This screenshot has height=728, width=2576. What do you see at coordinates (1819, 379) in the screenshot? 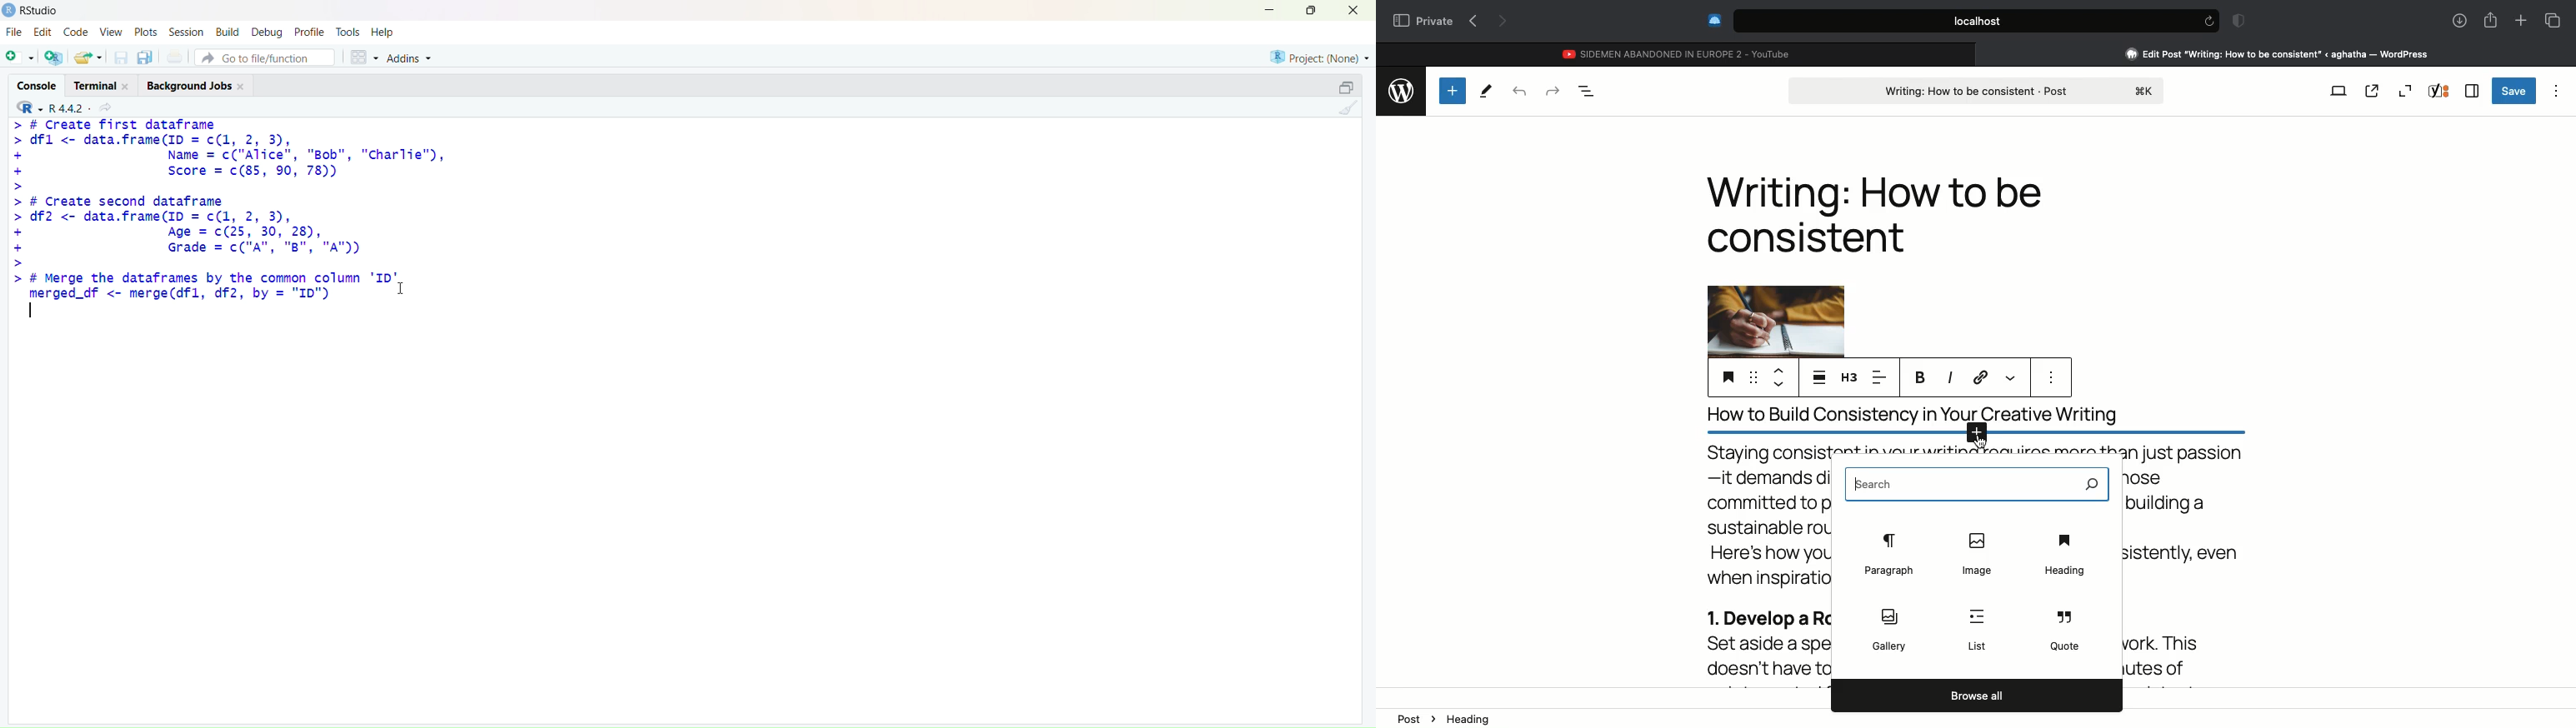
I see `Align` at bounding box center [1819, 379].